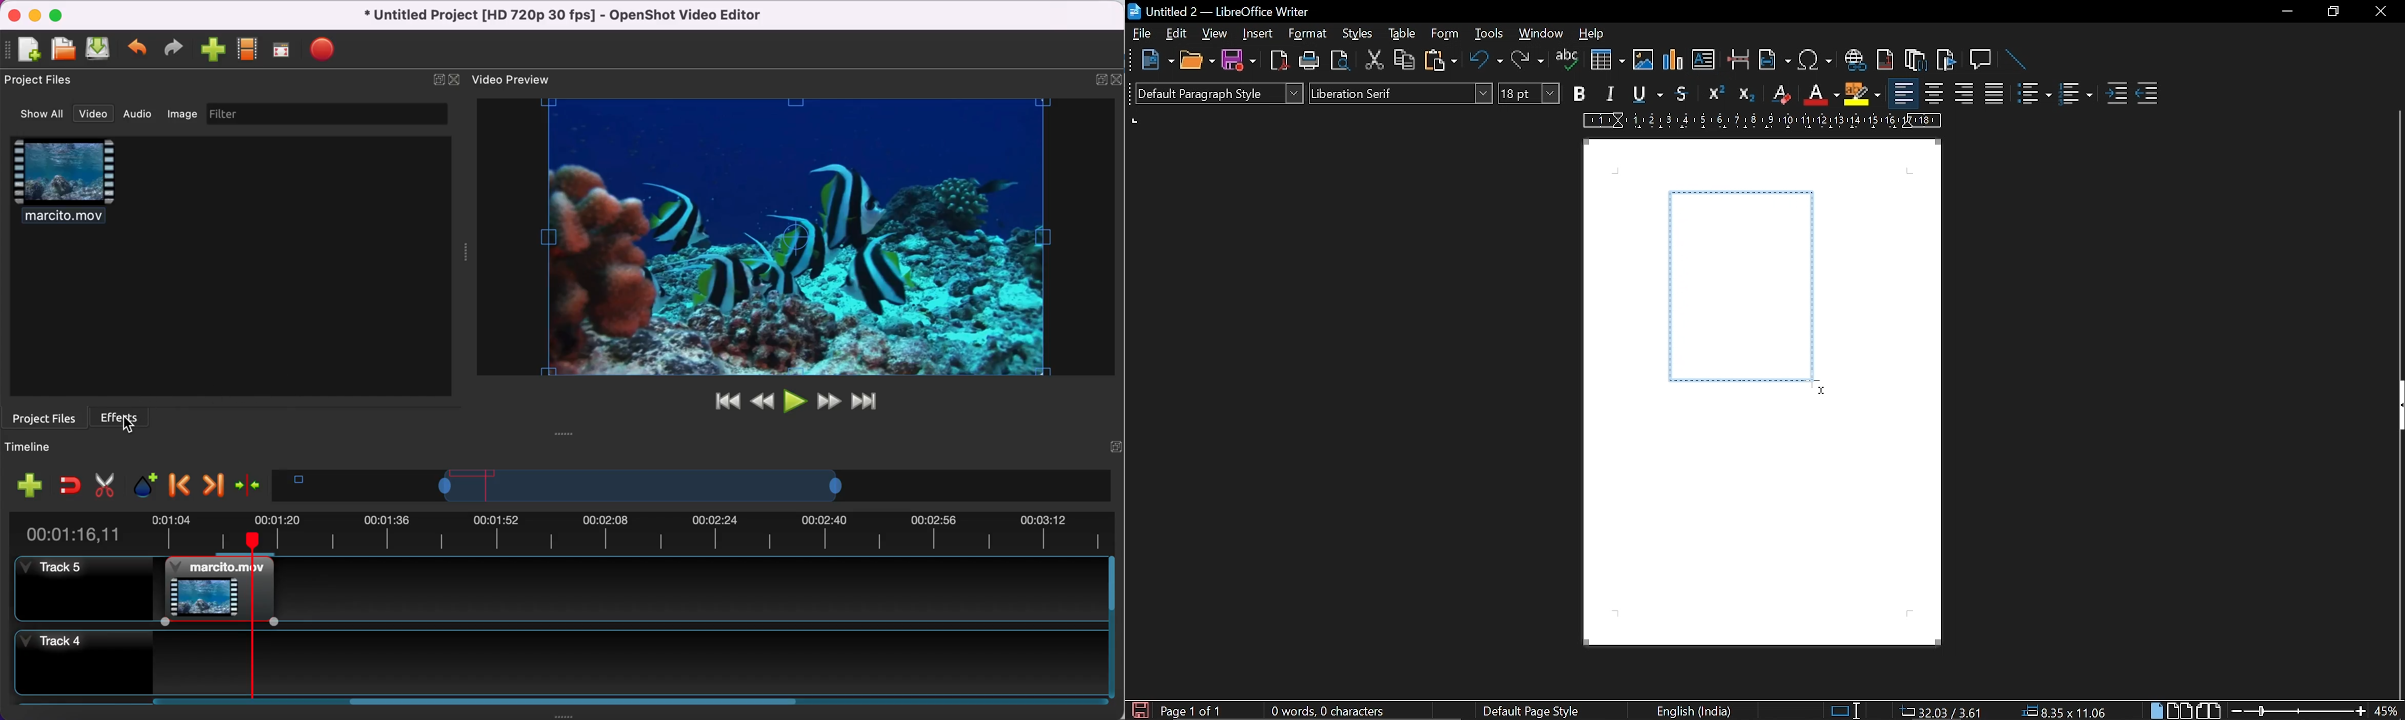 This screenshot has width=2408, height=728. I want to click on undo, so click(138, 48).